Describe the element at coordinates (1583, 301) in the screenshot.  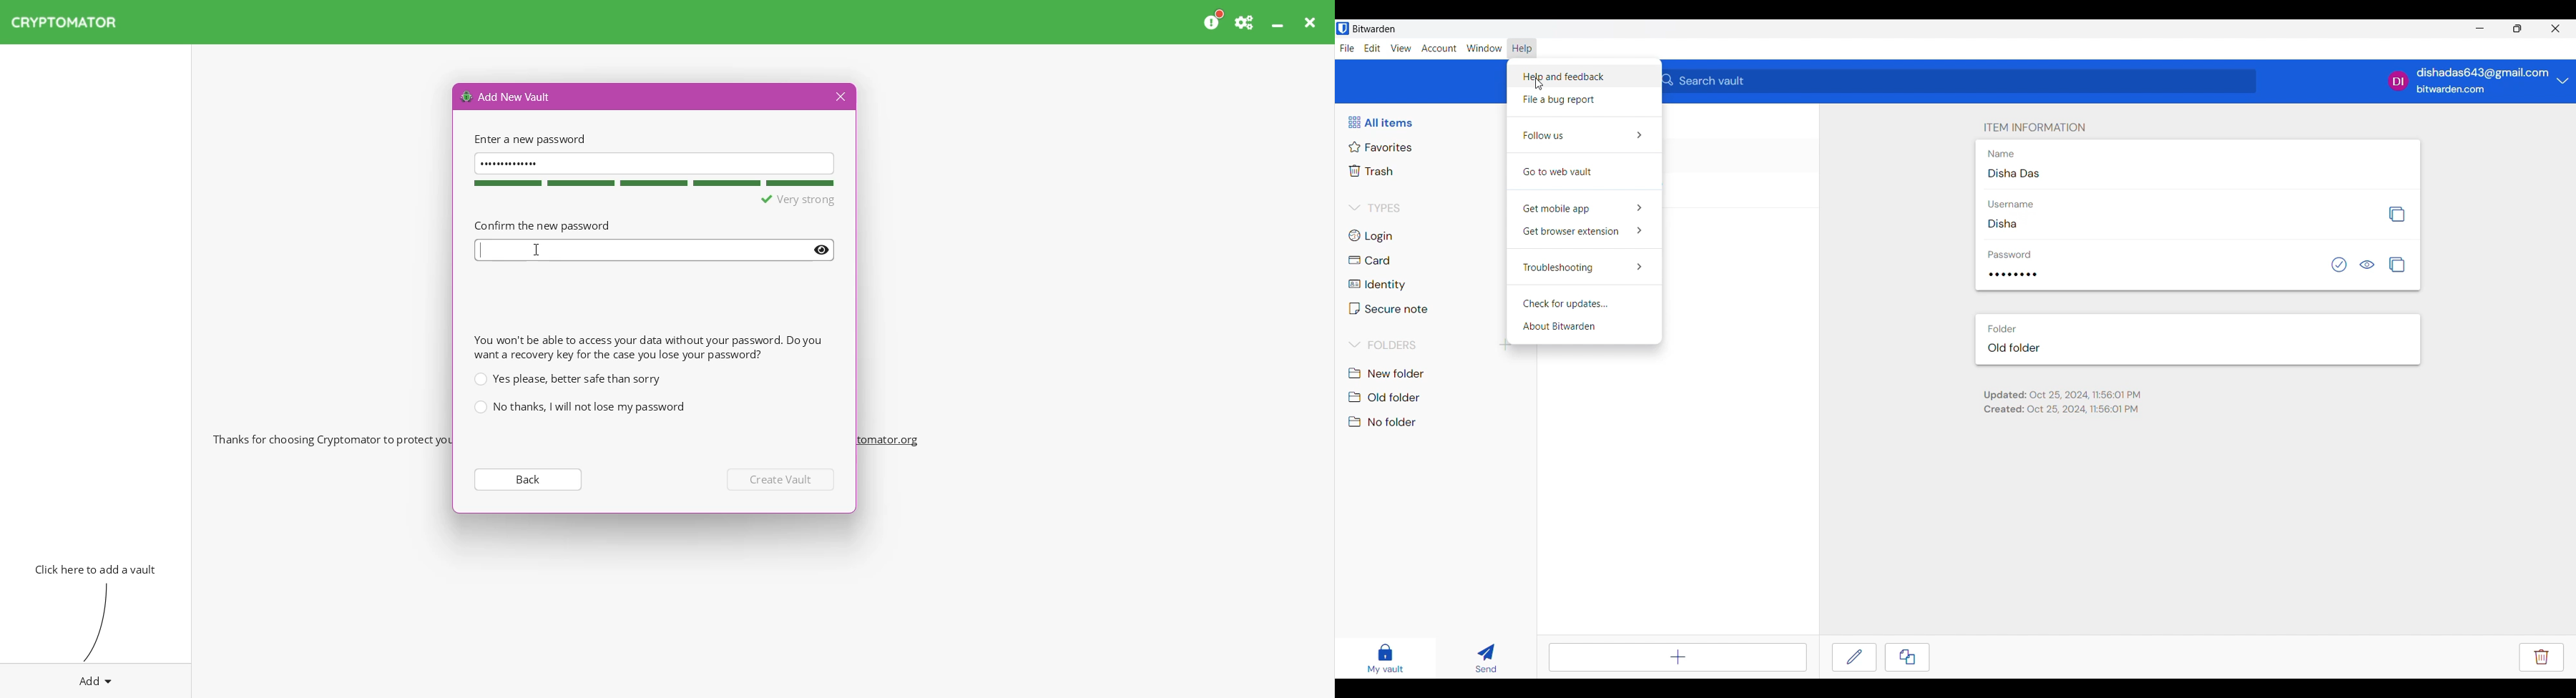
I see `Check for updates` at that location.